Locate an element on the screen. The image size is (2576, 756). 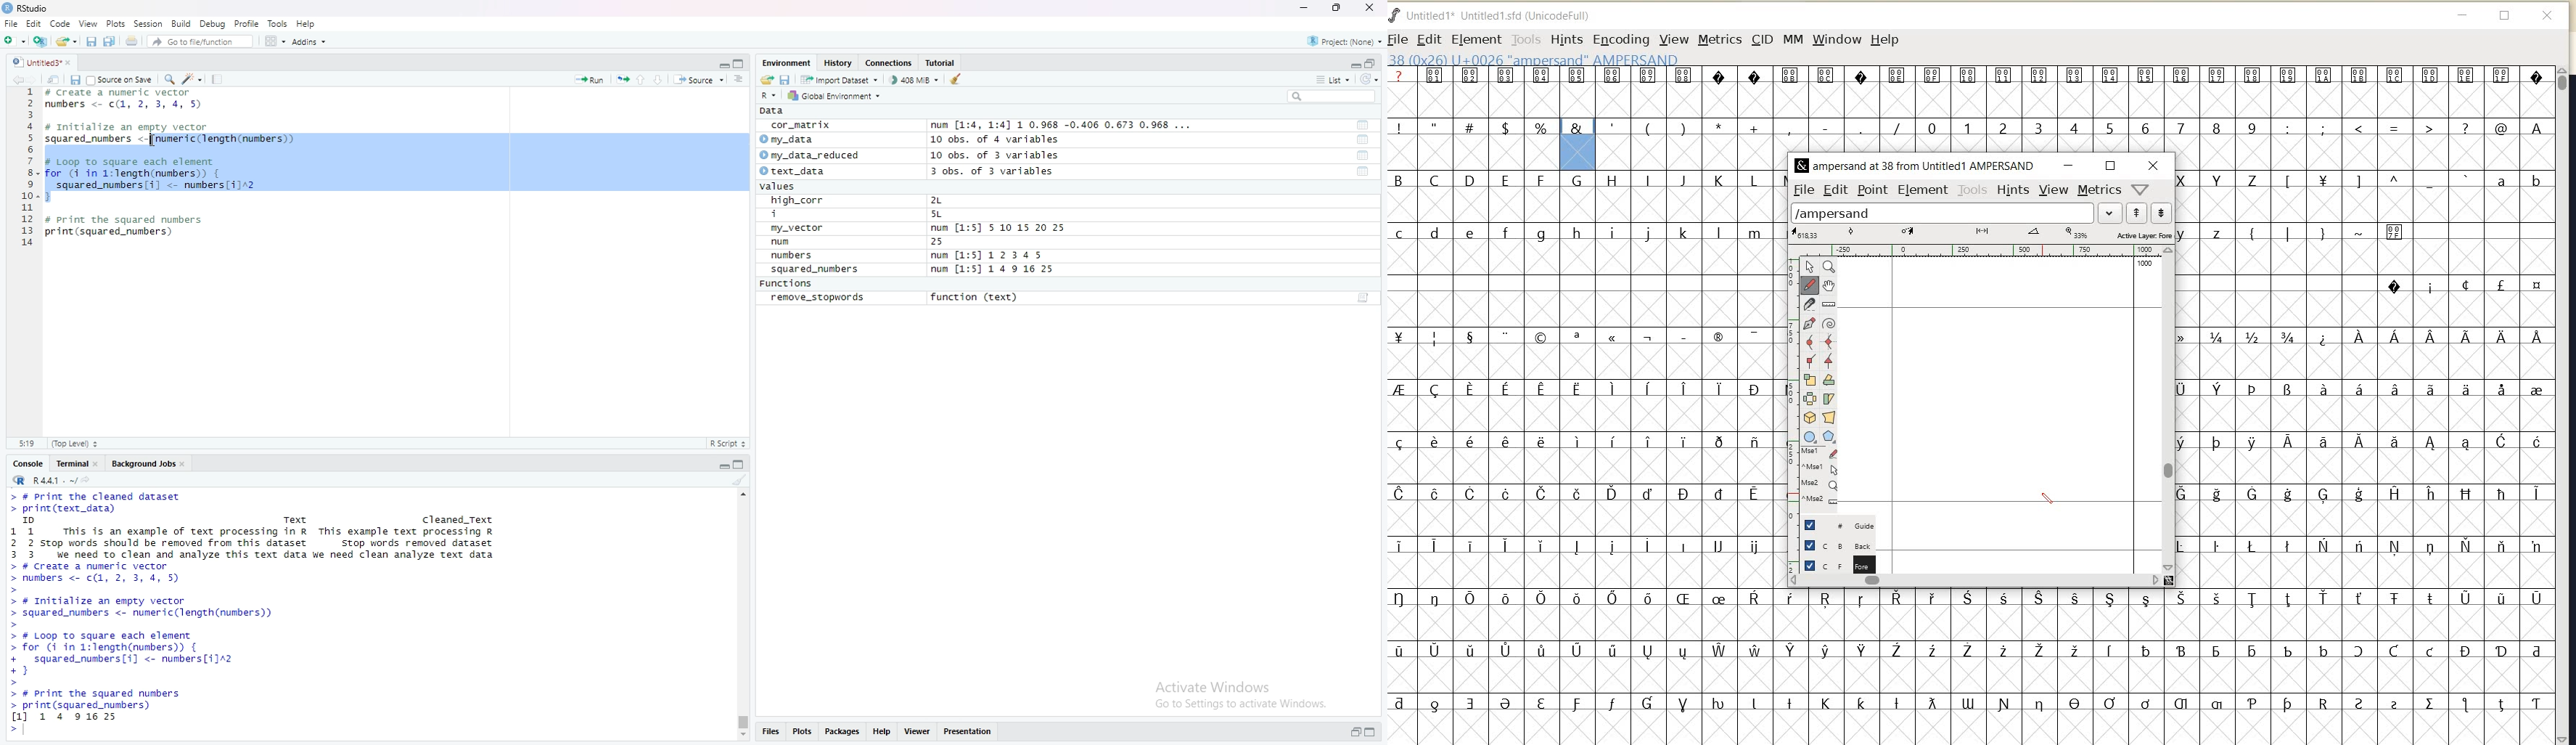
Debug is located at coordinates (213, 23).